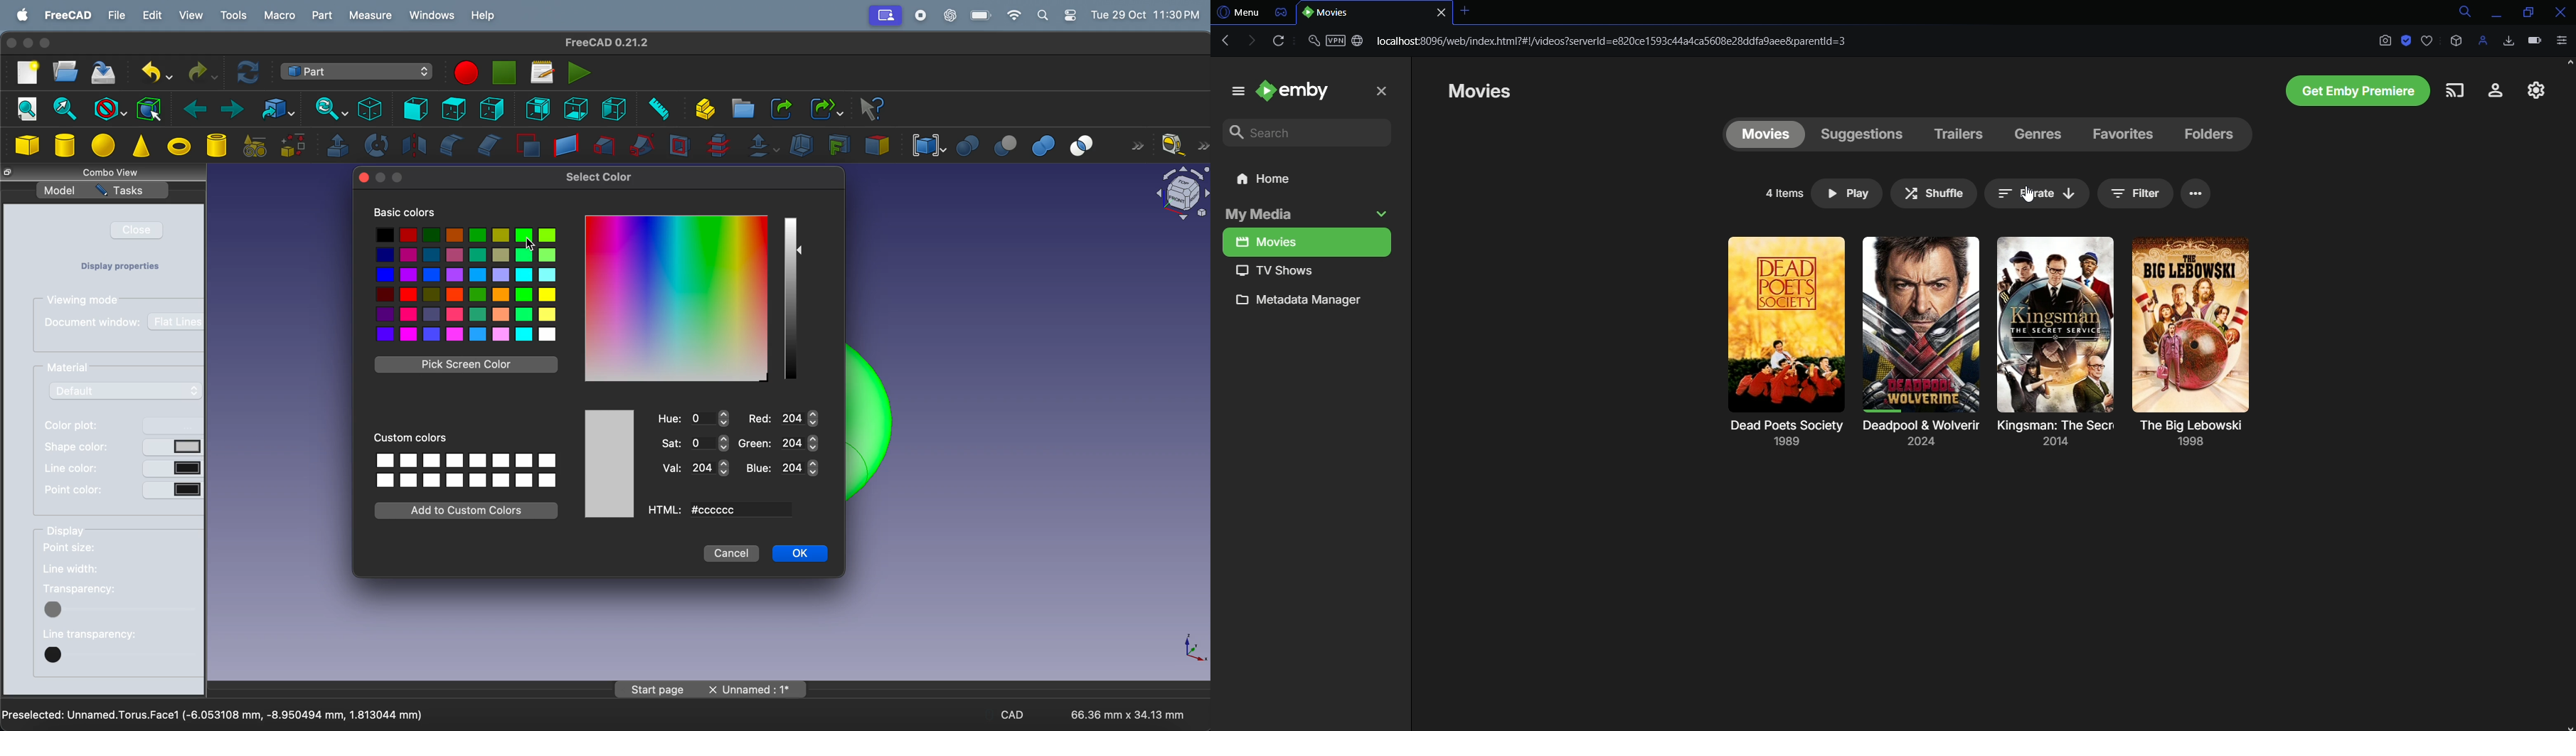 This screenshot has height=756, width=2576. Describe the element at coordinates (677, 299) in the screenshot. I see `colors` at that location.